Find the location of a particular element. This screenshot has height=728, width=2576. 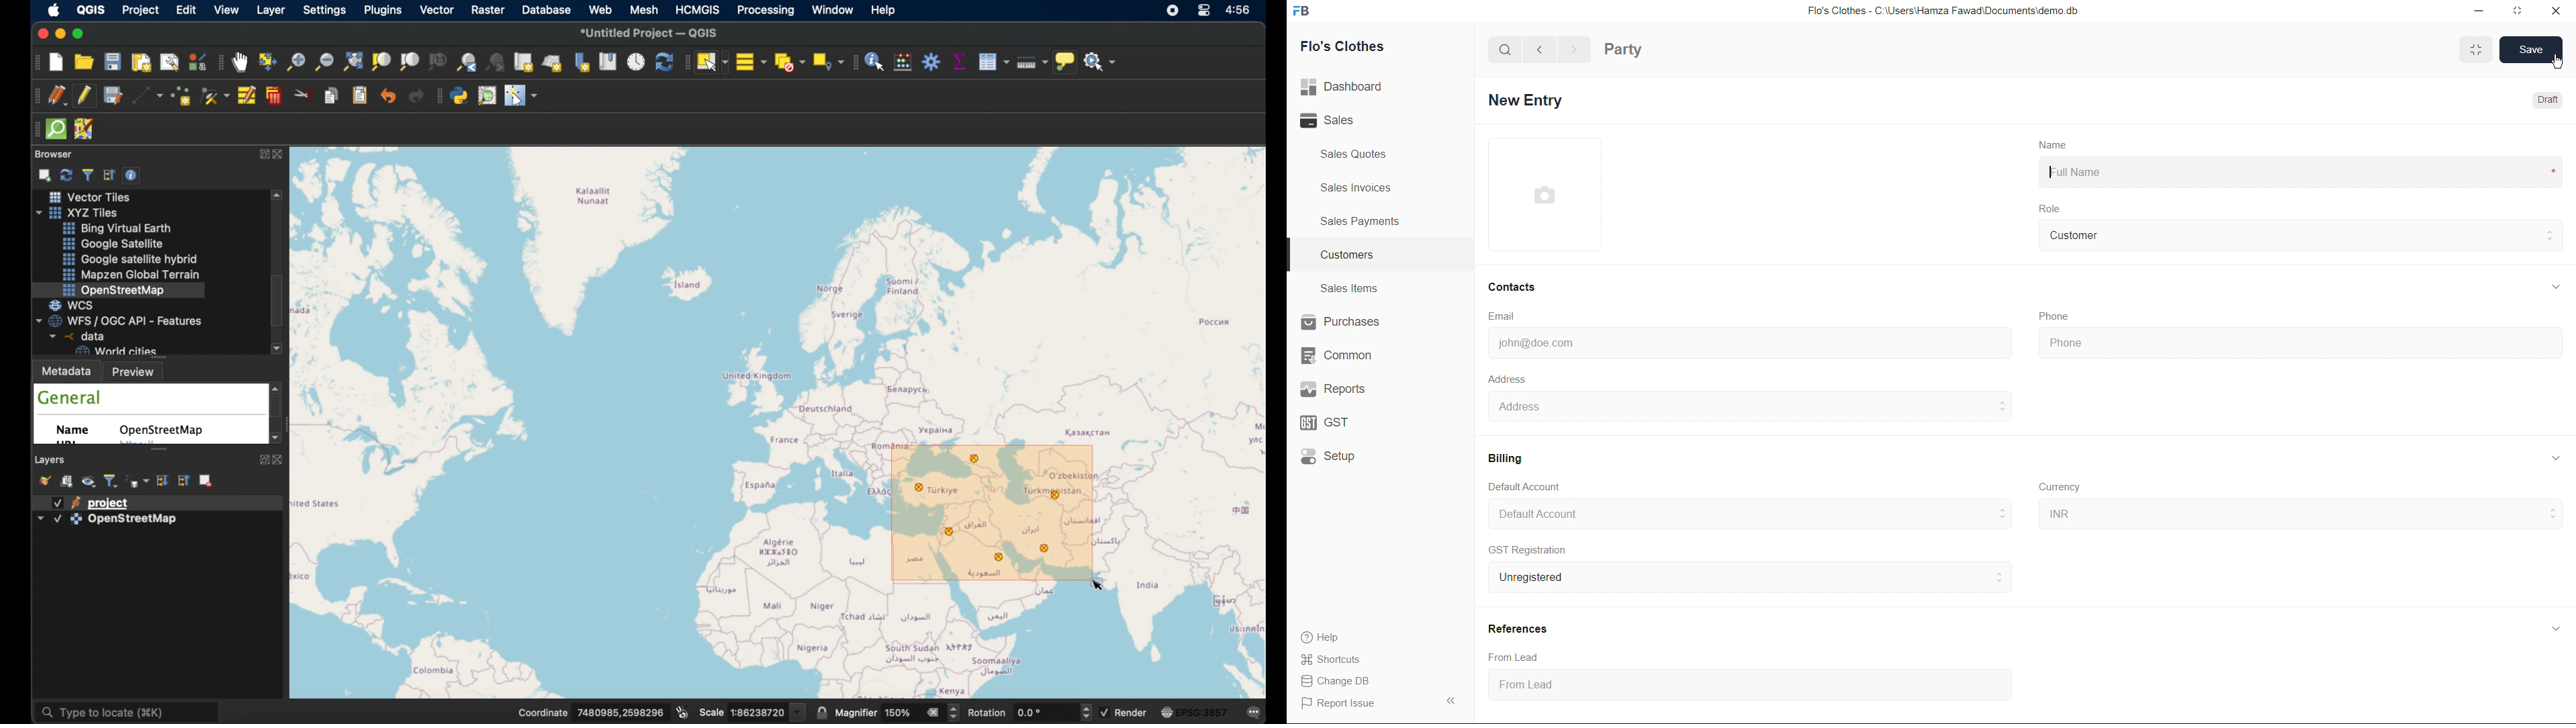

SAVE is located at coordinates (2524, 50).